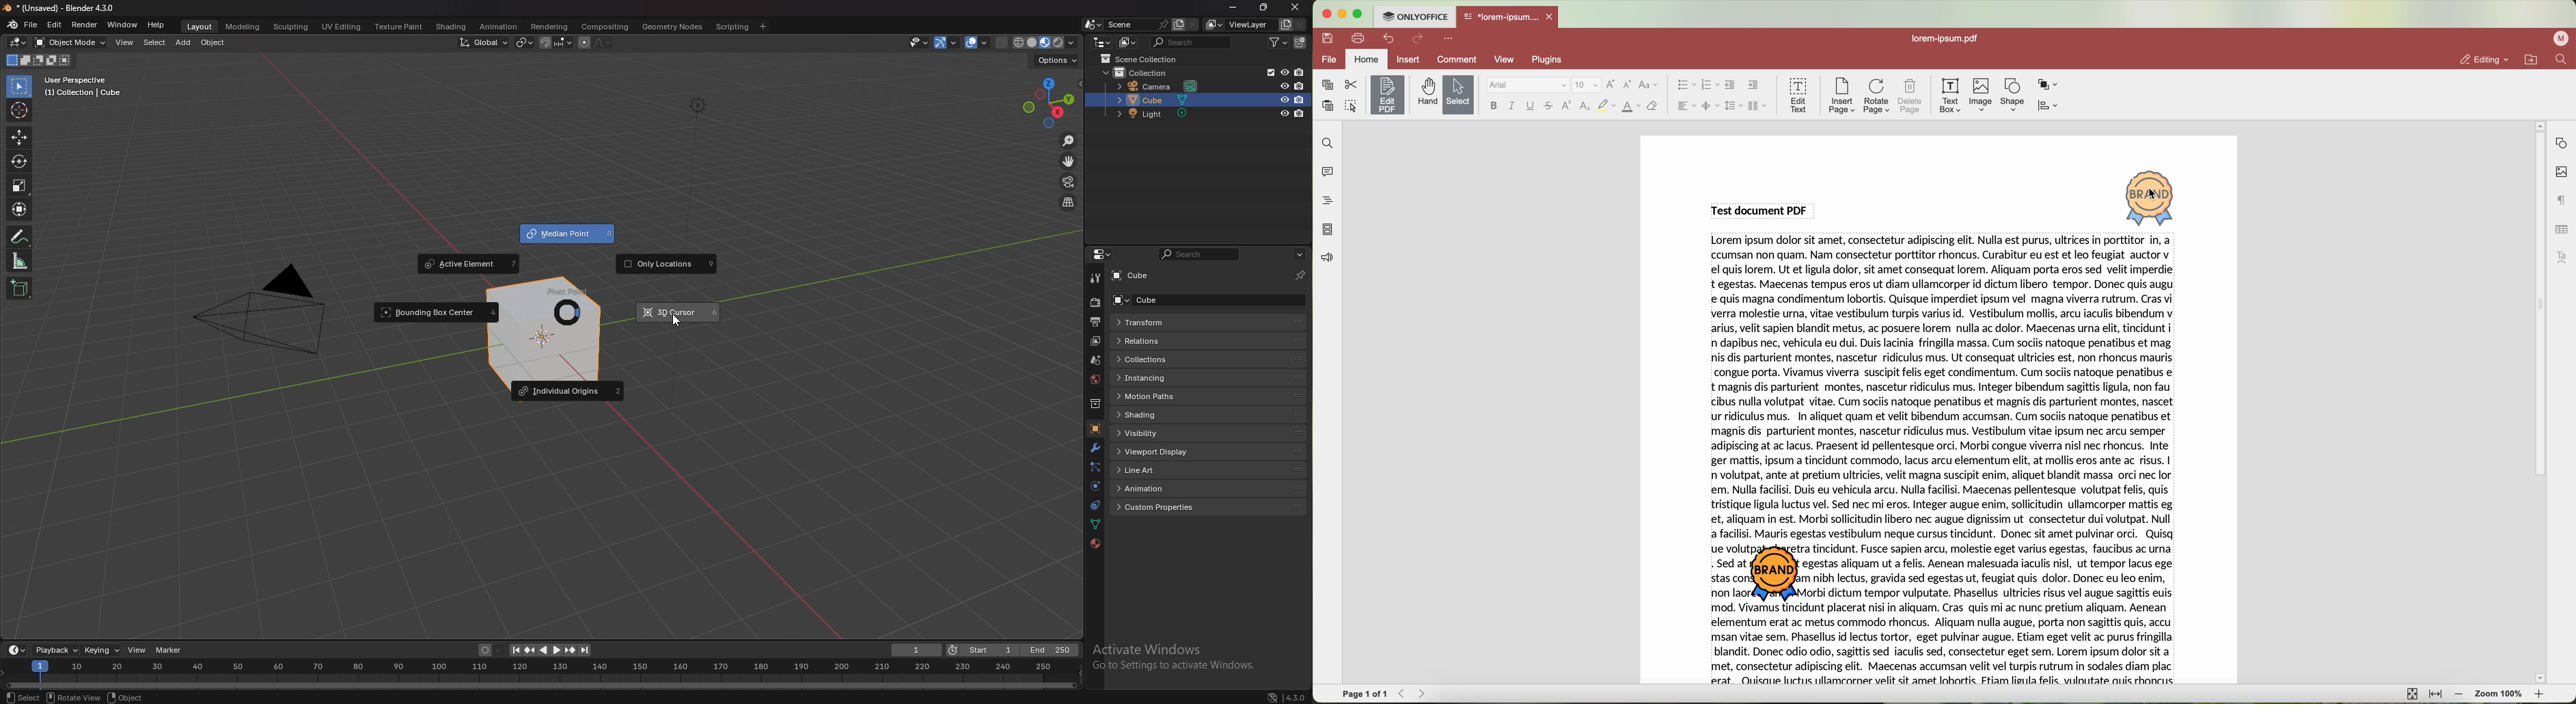  What do you see at coordinates (18, 208) in the screenshot?
I see `transform` at bounding box center [18, 208].